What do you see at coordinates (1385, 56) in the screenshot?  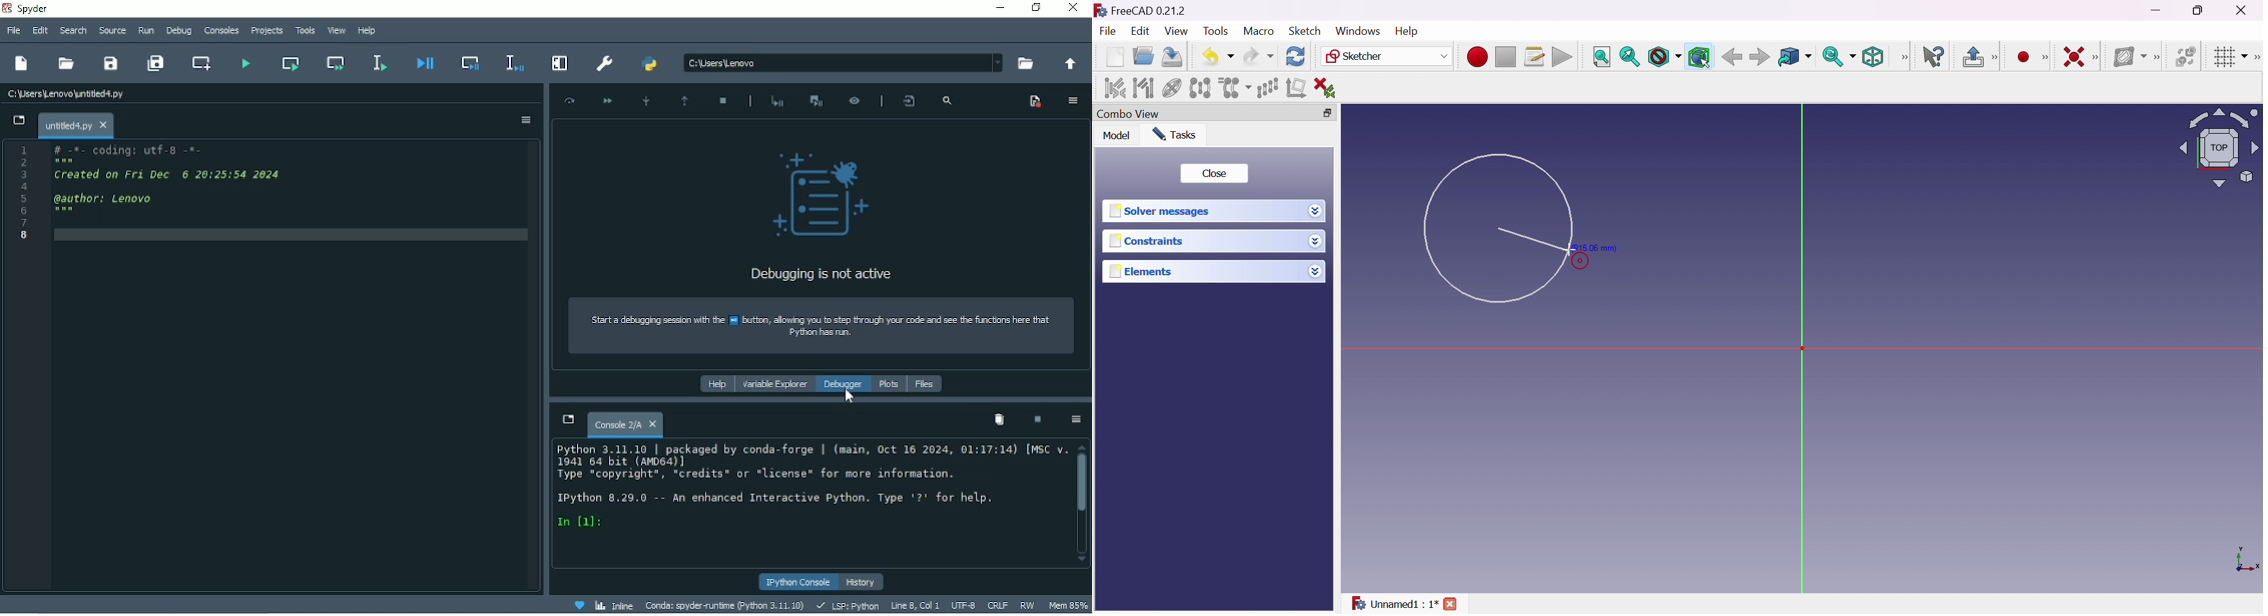 I see `Sketcher` at bounding box center [1385, 56].